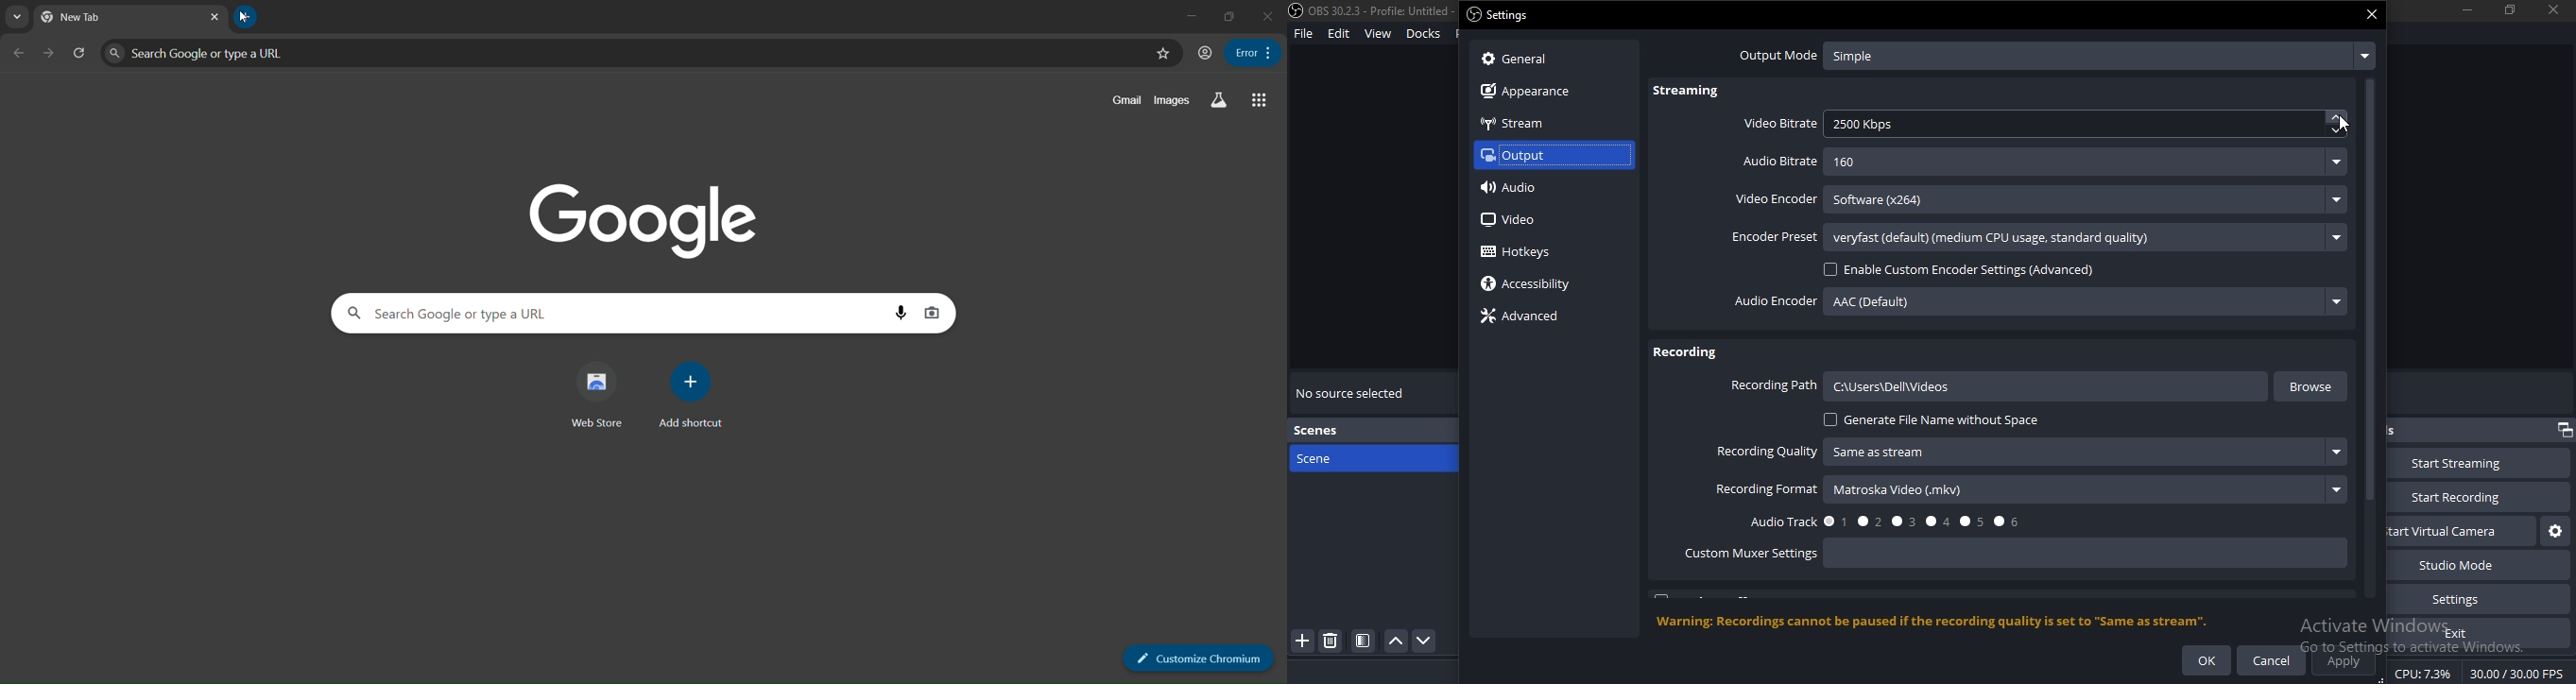 The image size is (2576, 700). I want to click on audio, so click(1516, 187).